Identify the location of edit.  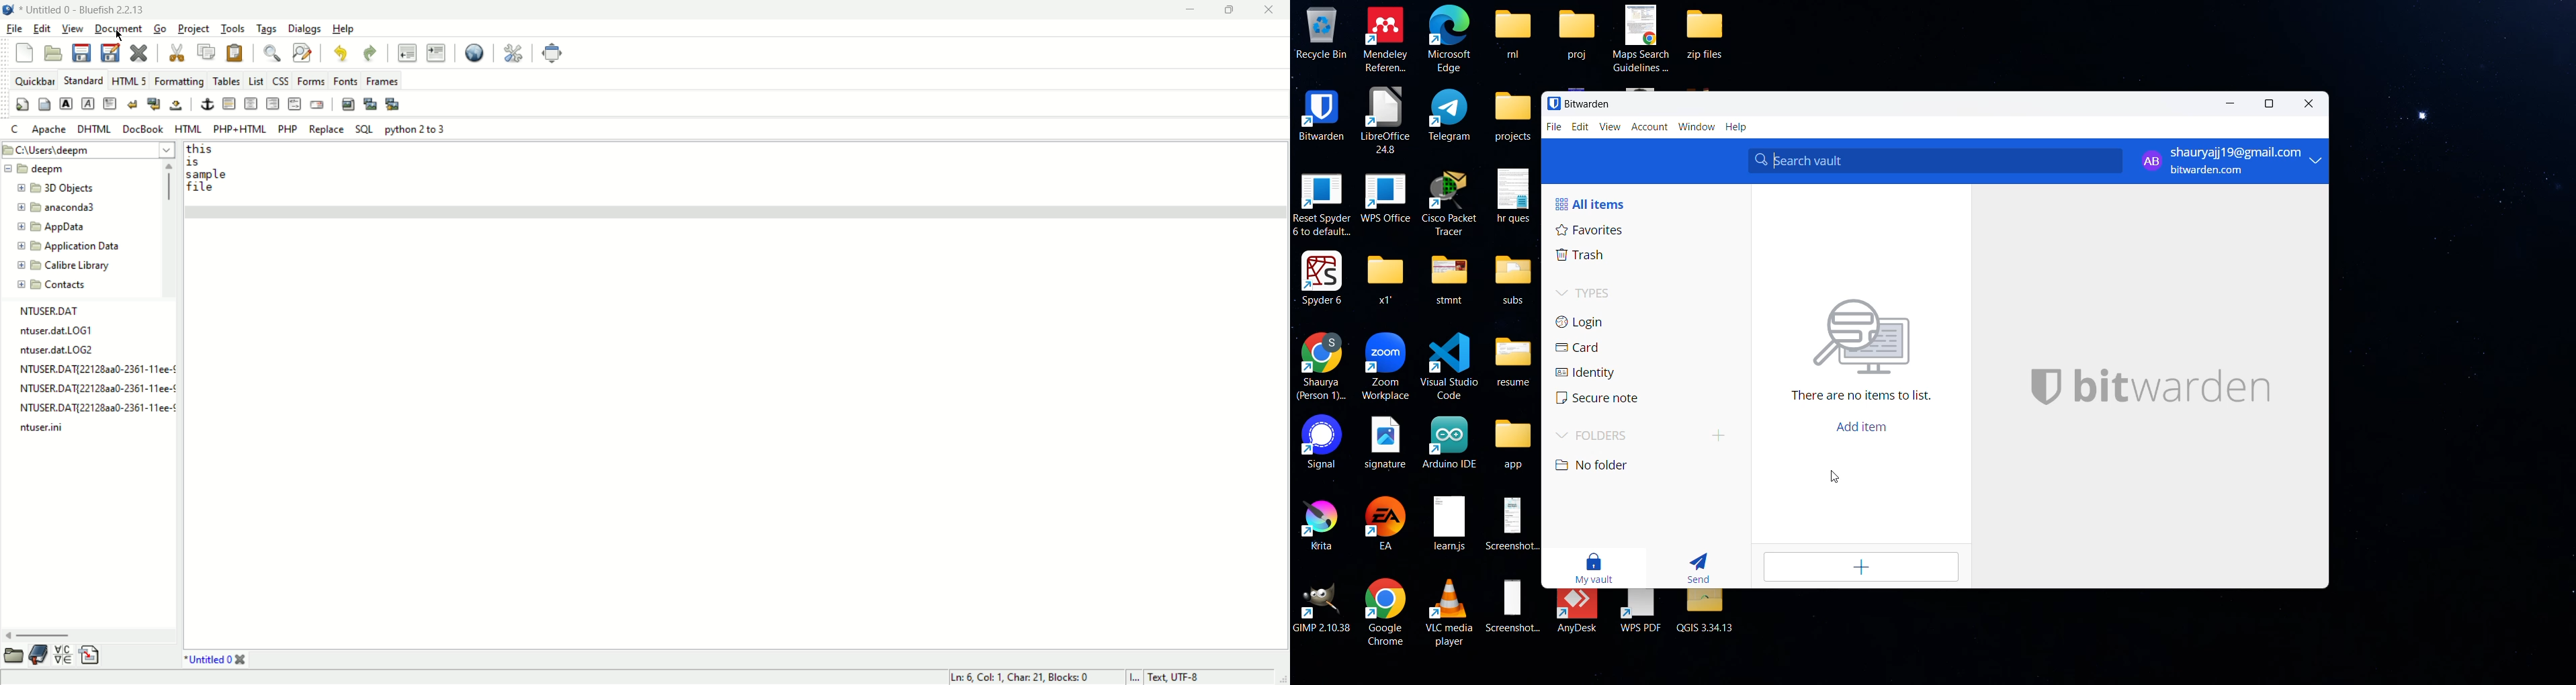
(1579, 127).